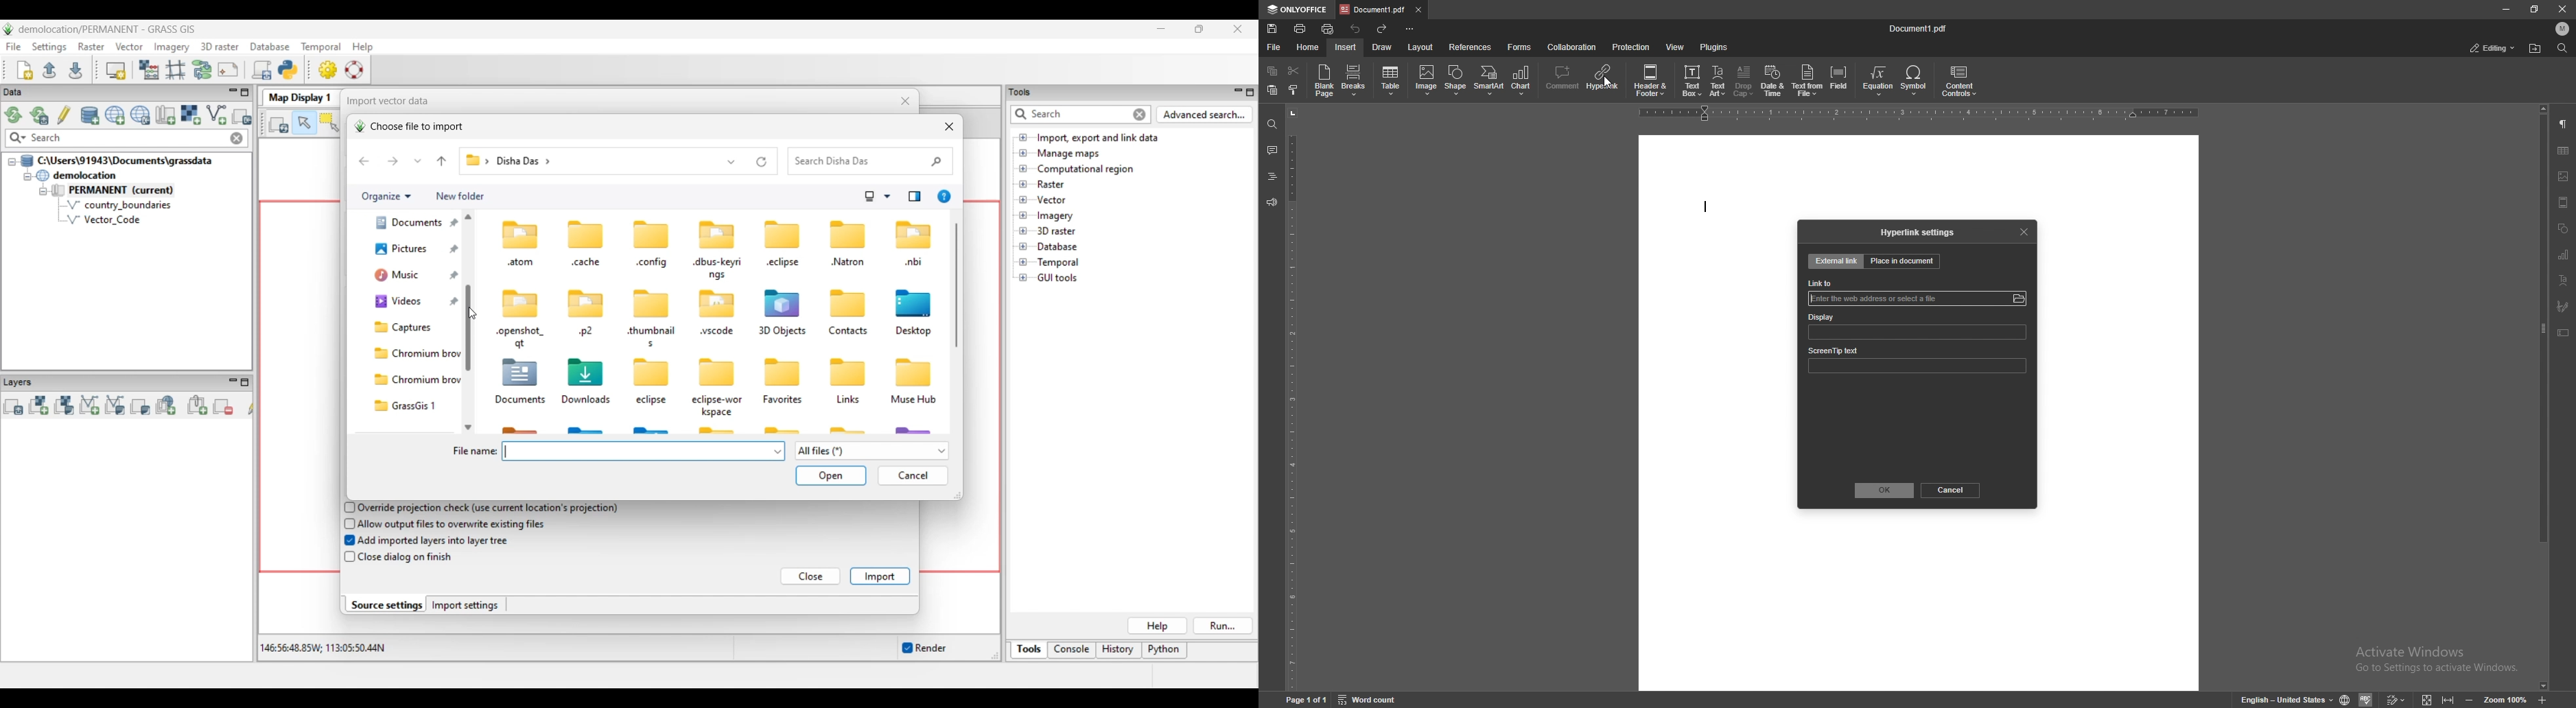 The height and width of the screenshot is (728, 2576). Describe the element at coordinates (2564, 280) in the screenshot. I see `text align` at that location.